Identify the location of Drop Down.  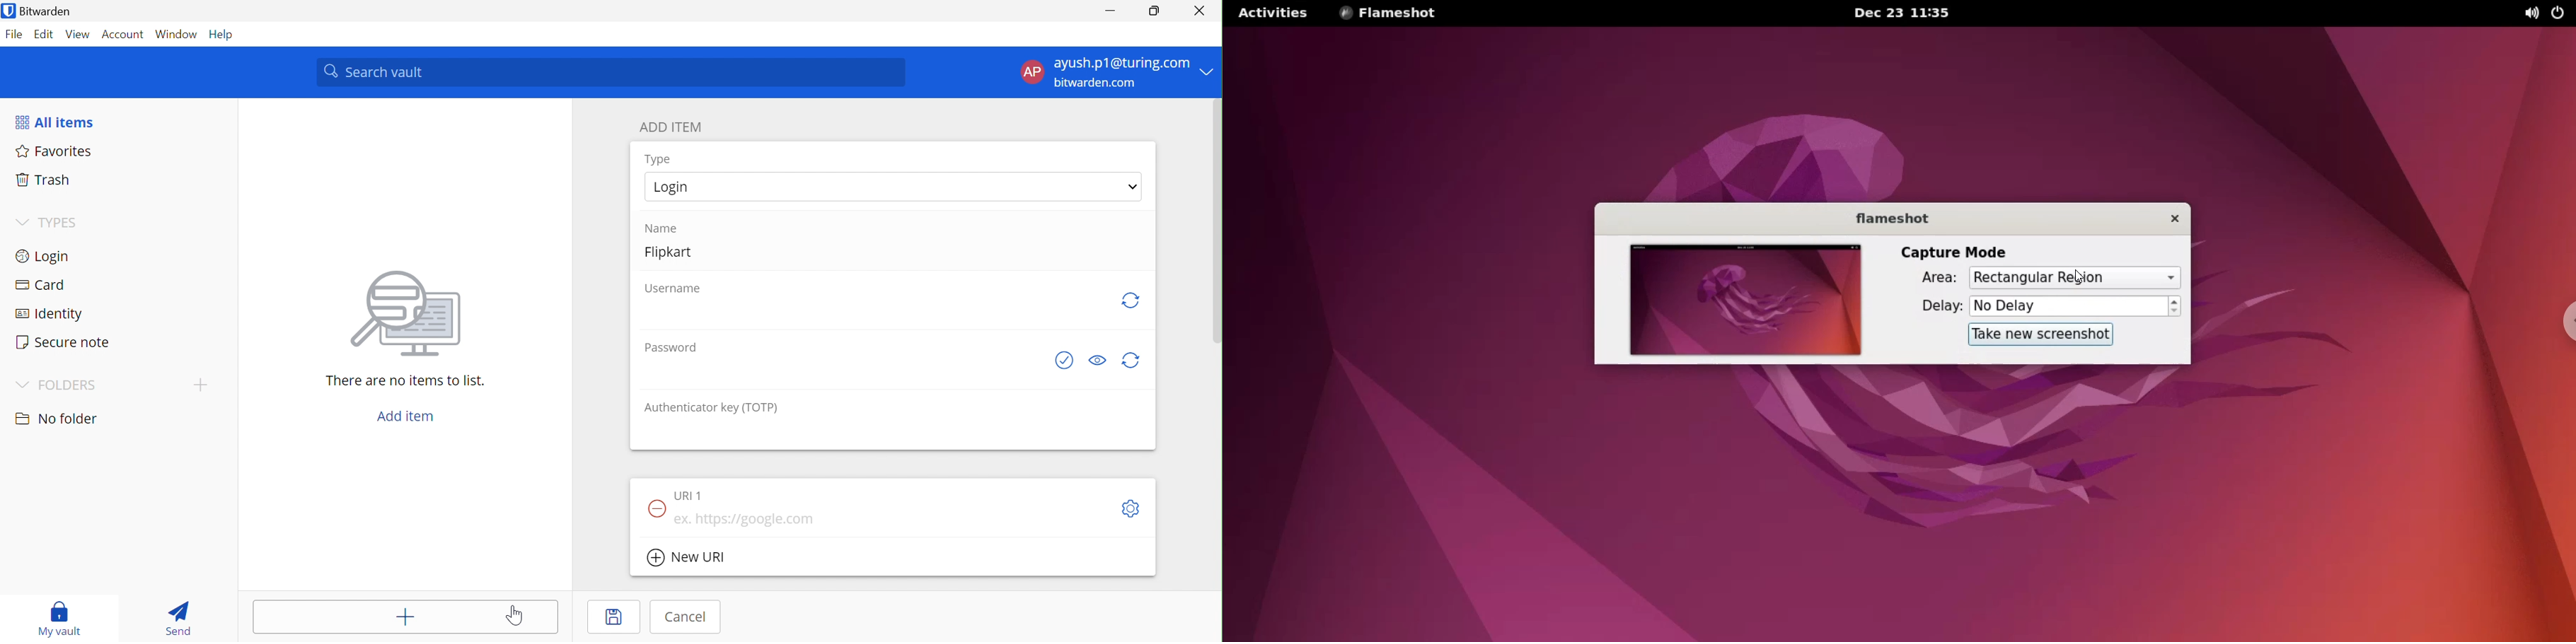
(22, 385).